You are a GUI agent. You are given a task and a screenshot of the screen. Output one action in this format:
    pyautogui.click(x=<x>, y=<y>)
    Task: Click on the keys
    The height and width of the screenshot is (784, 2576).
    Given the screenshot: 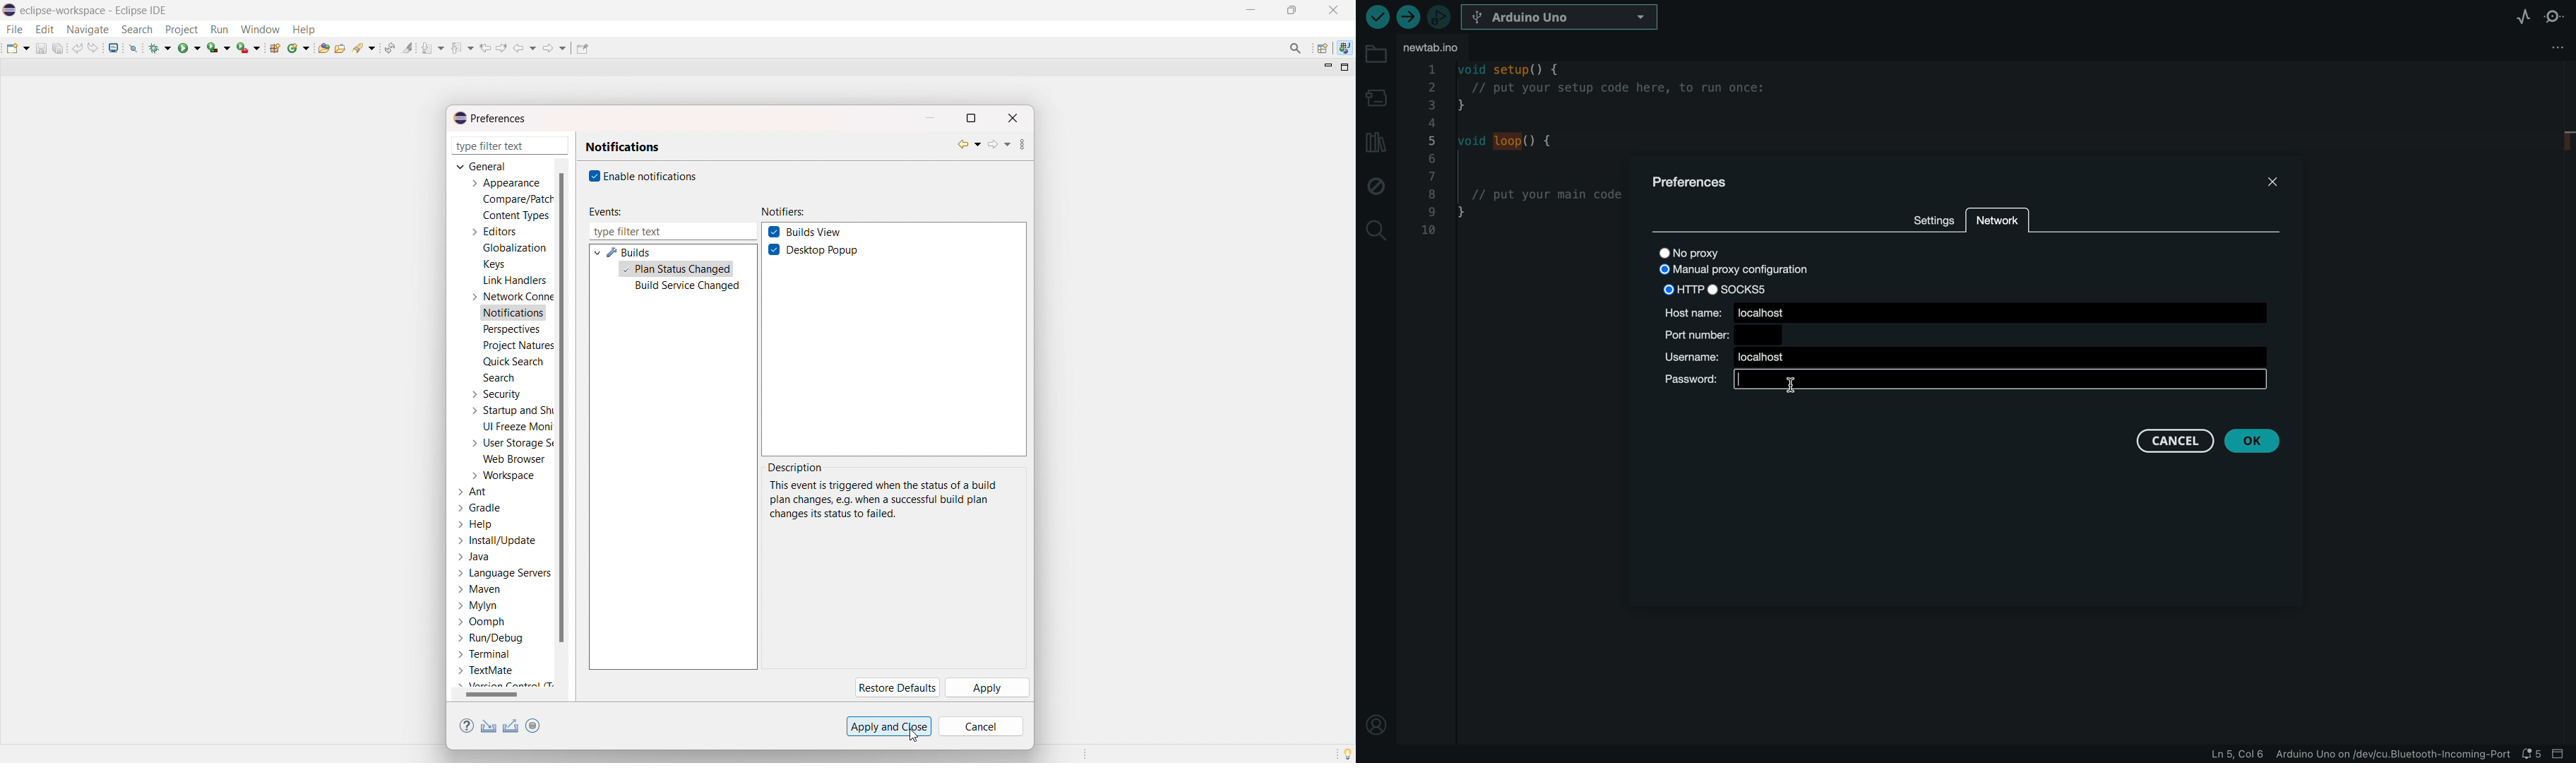 What is the action you would take?
    pyautogui.click(x=494, y=264)
    